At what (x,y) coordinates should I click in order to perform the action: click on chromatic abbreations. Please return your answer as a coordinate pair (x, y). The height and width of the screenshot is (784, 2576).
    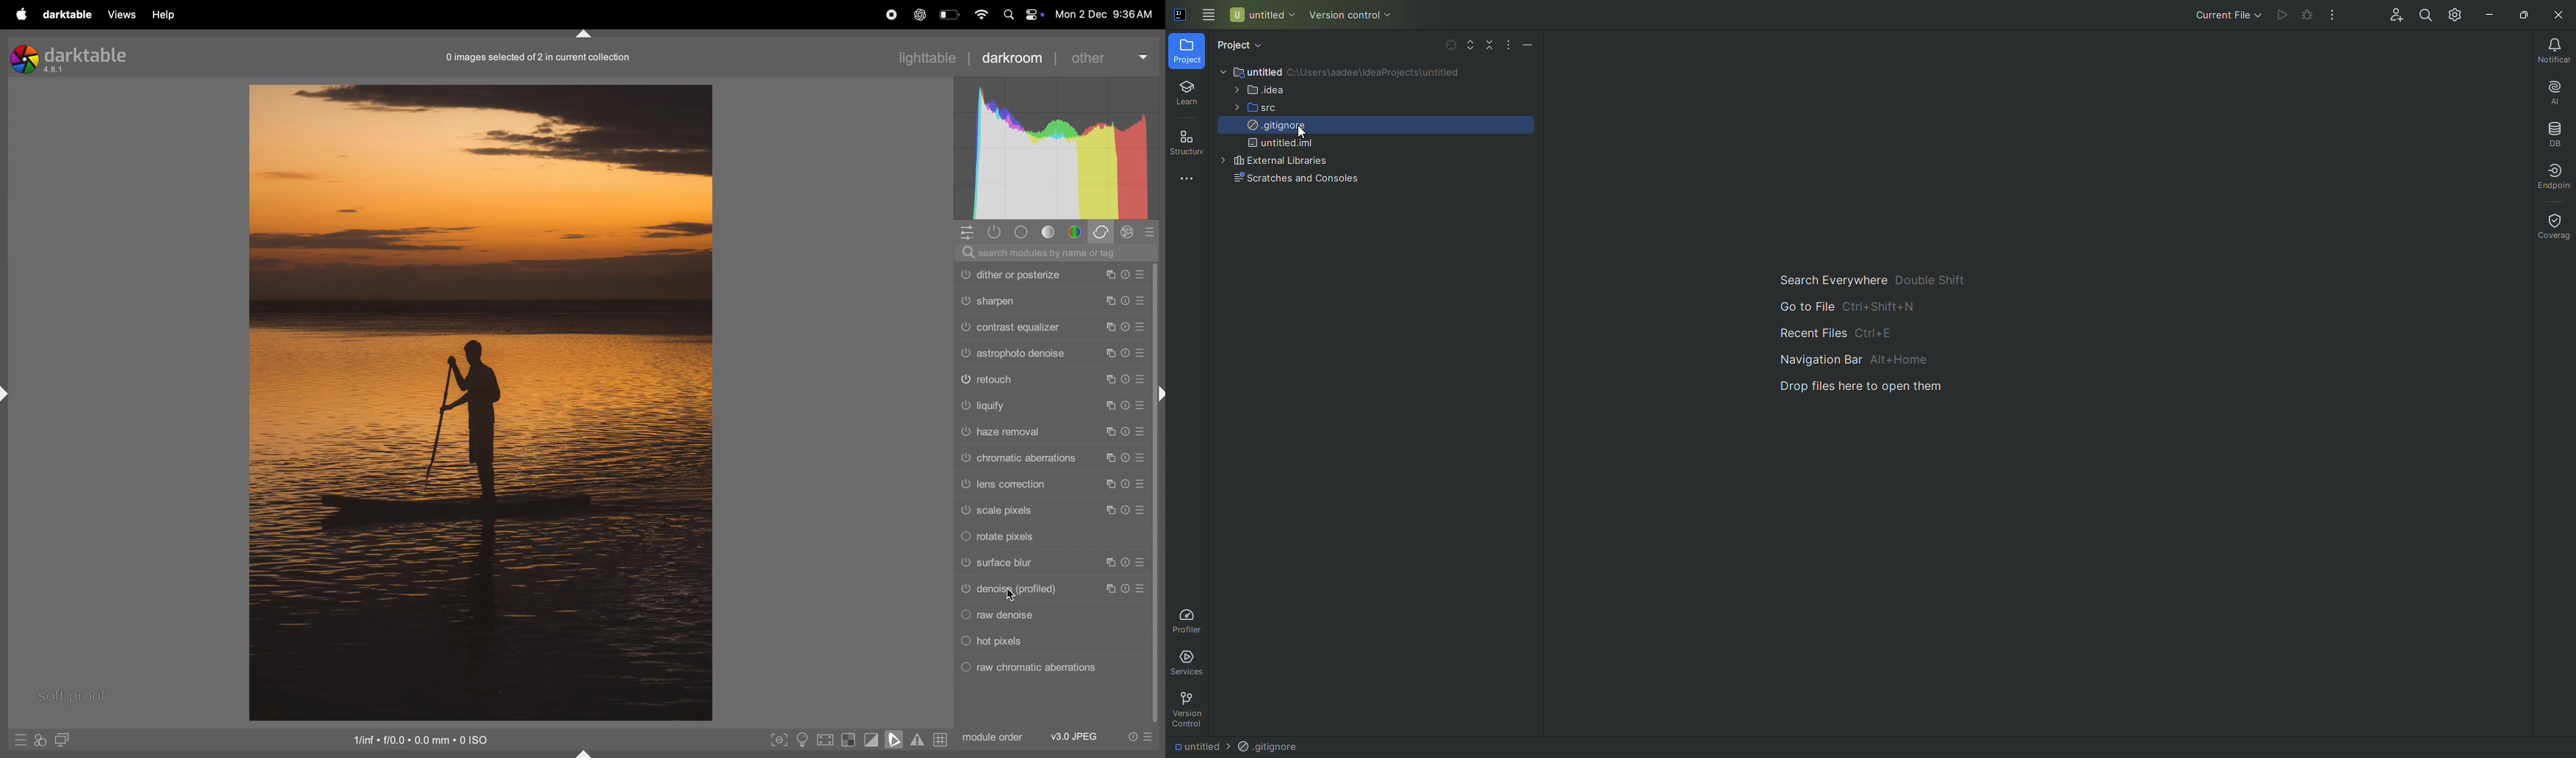
    Looking at the image, I should click on (1053, 457).